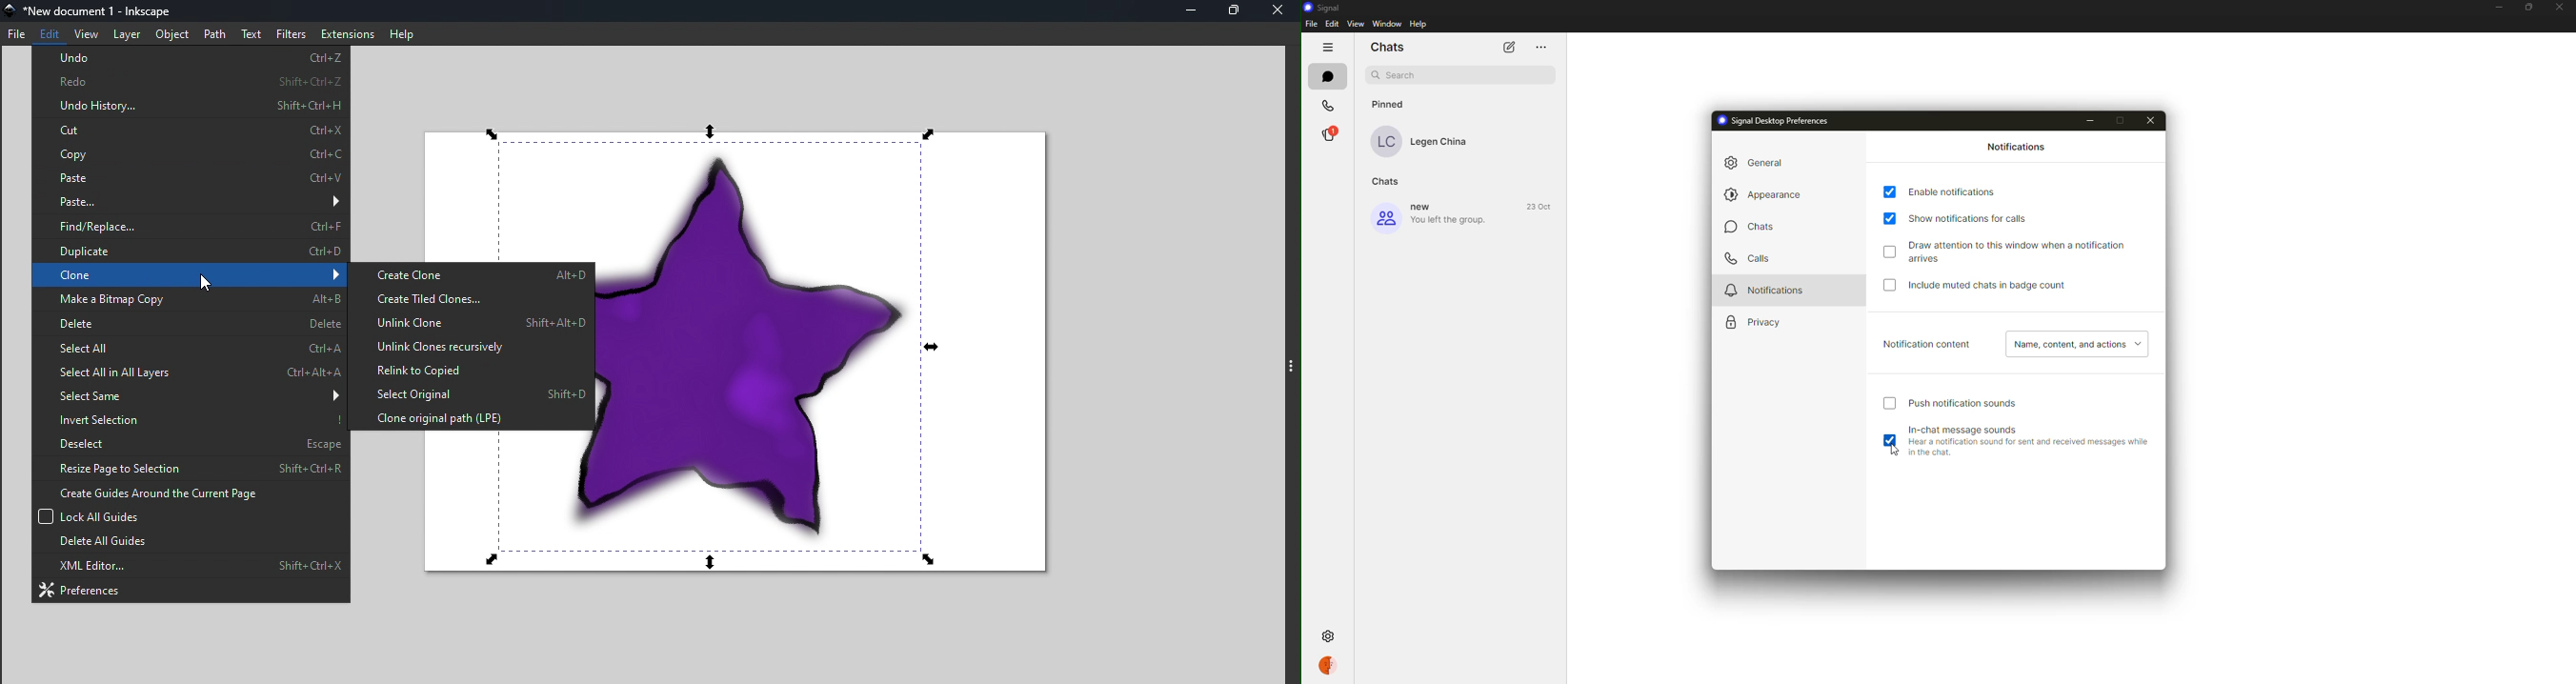 The height and width of the screenshot is (700, 2576). I want to click on duplicate, so click(191, 252).